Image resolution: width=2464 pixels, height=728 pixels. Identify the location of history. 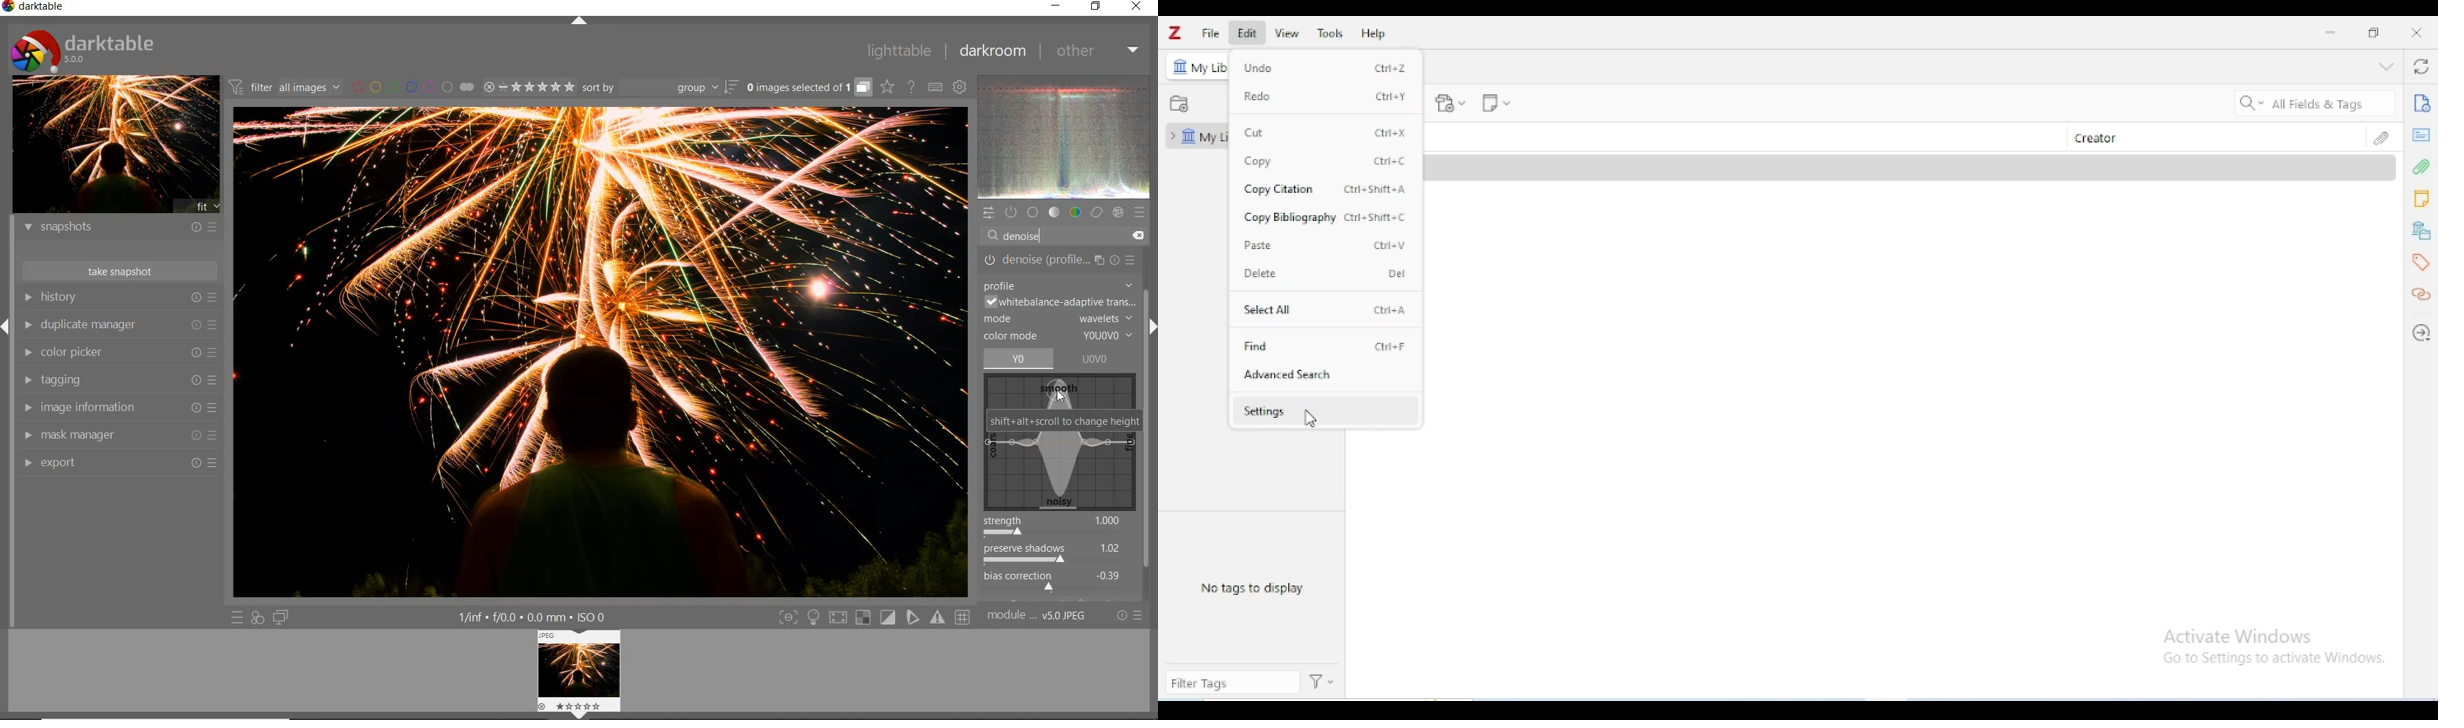
(121, 299).